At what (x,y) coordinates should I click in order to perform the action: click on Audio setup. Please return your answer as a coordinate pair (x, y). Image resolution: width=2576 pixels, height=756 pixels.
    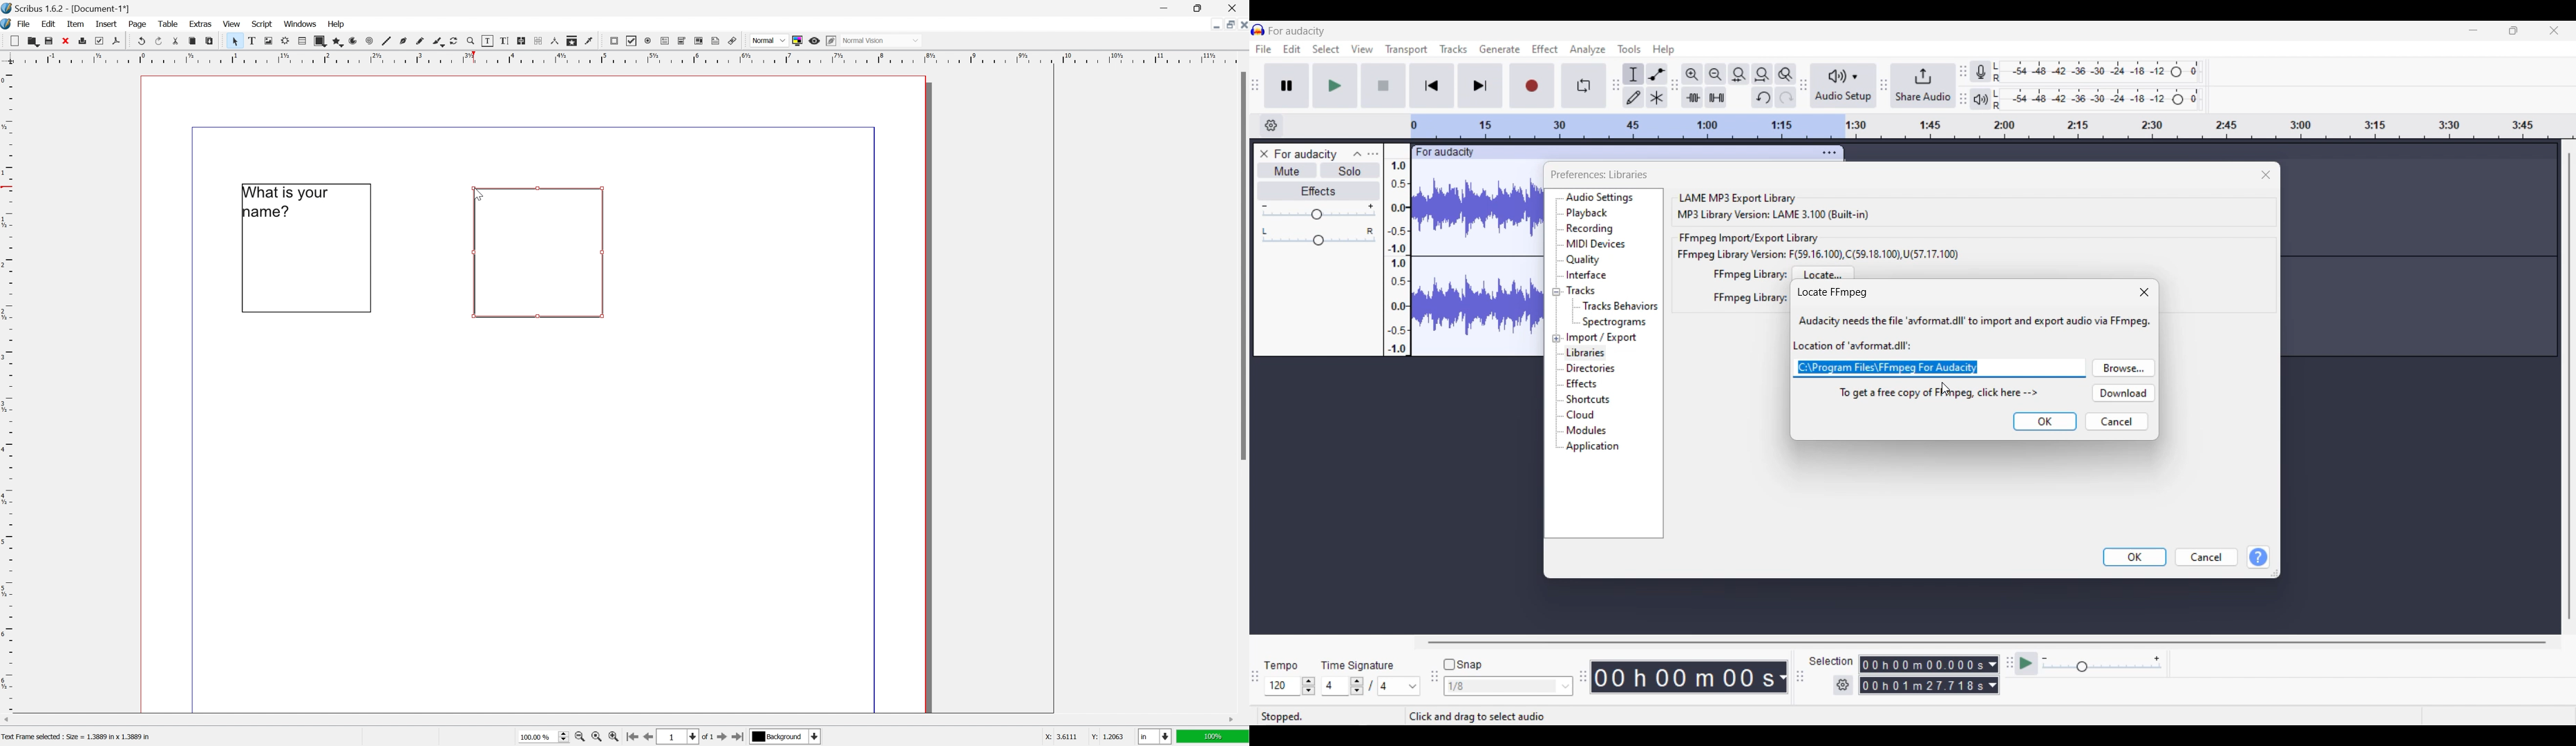
    Looking at the image, I should click on (1843, 86).